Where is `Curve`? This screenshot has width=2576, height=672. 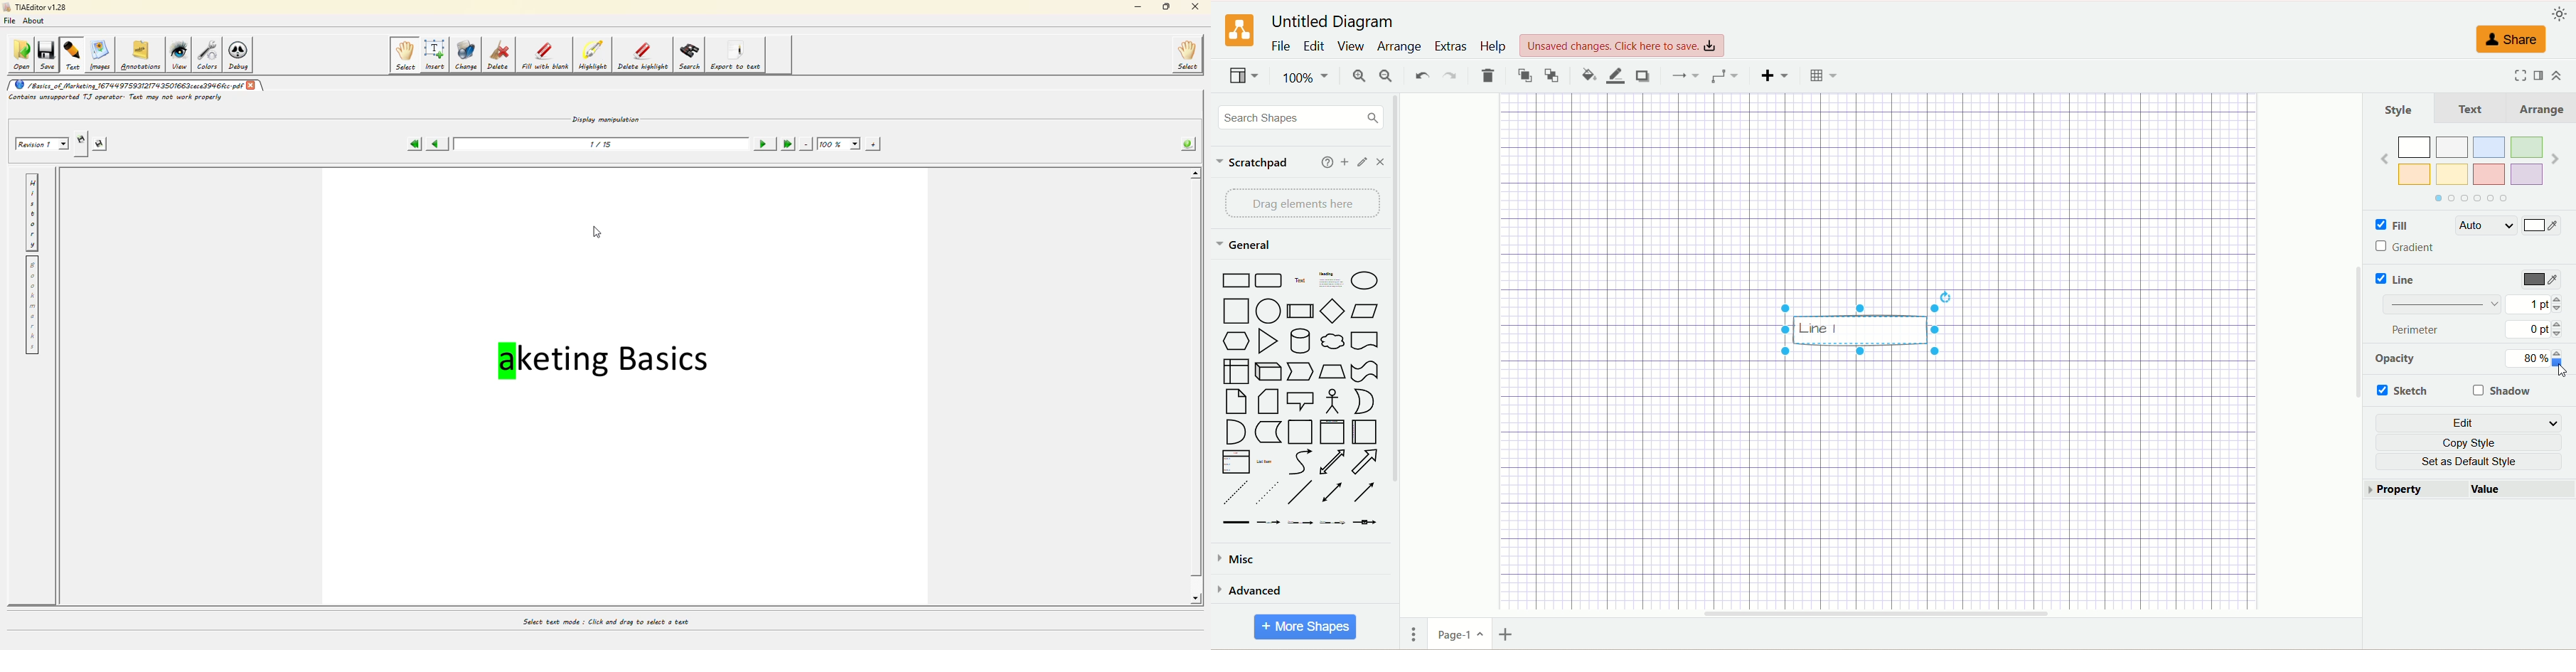 Curve is located at coordinates (1300, 462).